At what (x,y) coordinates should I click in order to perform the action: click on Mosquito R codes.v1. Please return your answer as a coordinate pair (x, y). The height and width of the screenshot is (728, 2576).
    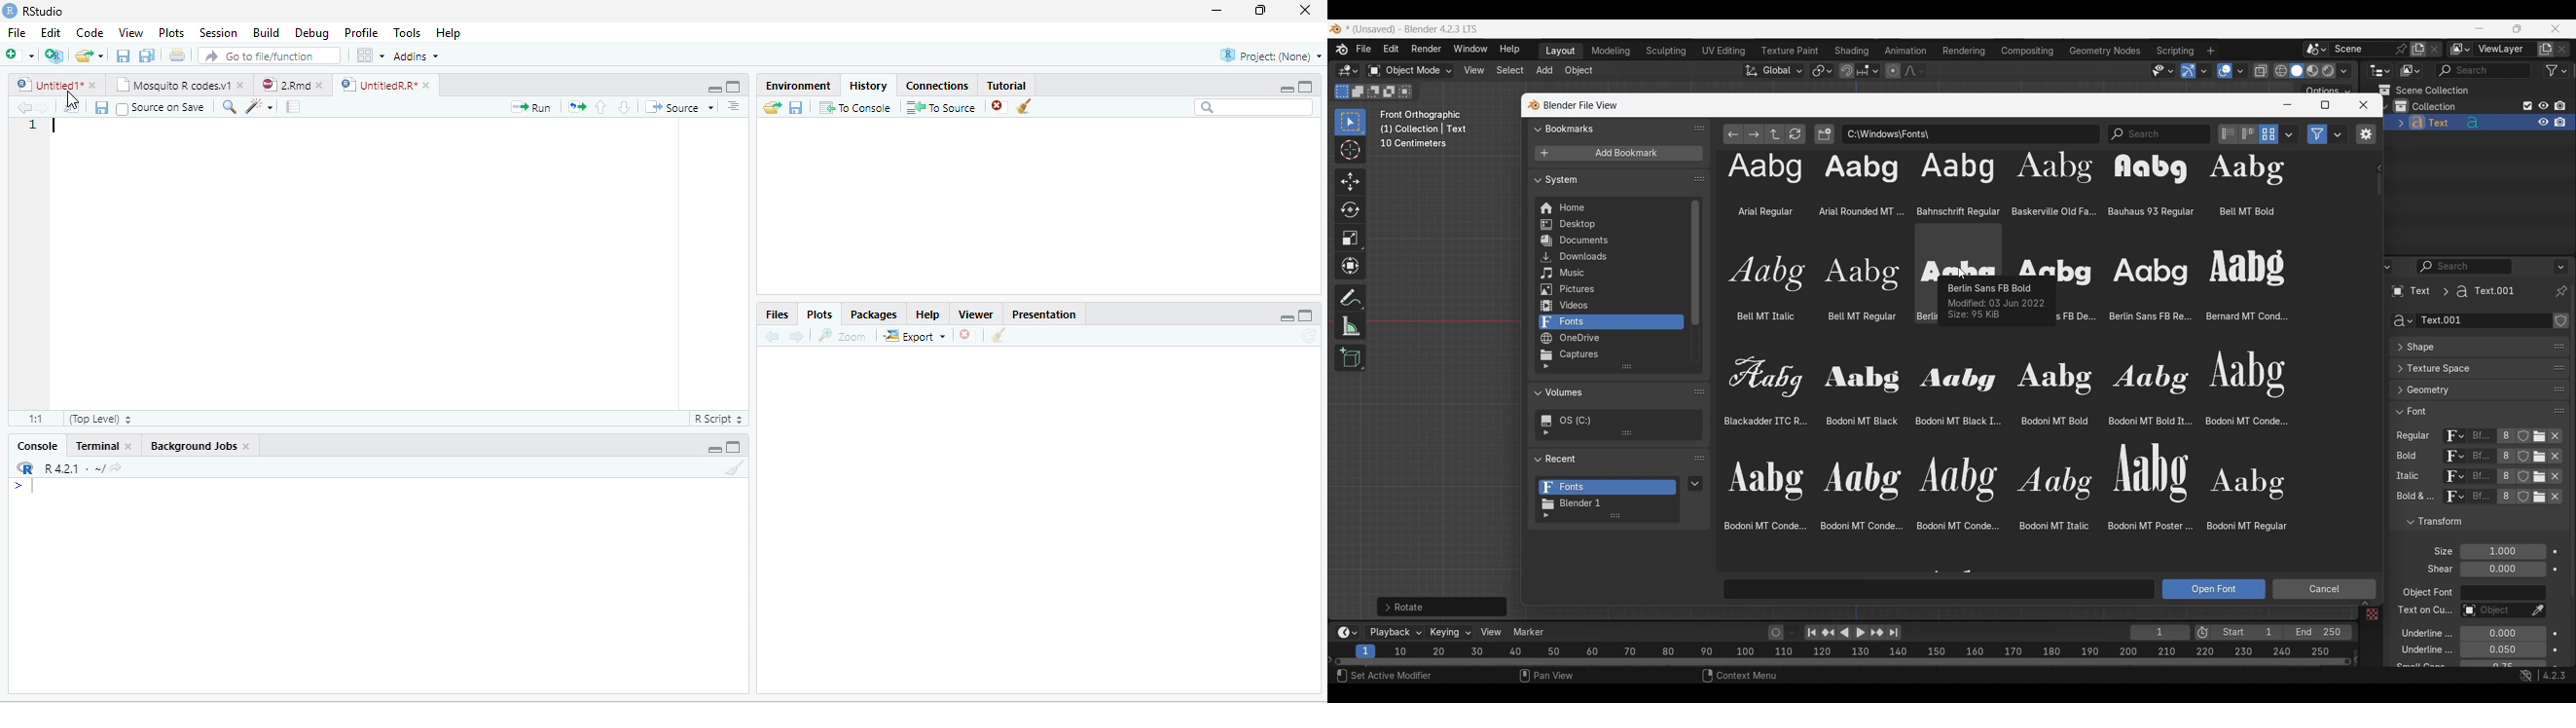
    Looking at the image, I should click on (171, 85).